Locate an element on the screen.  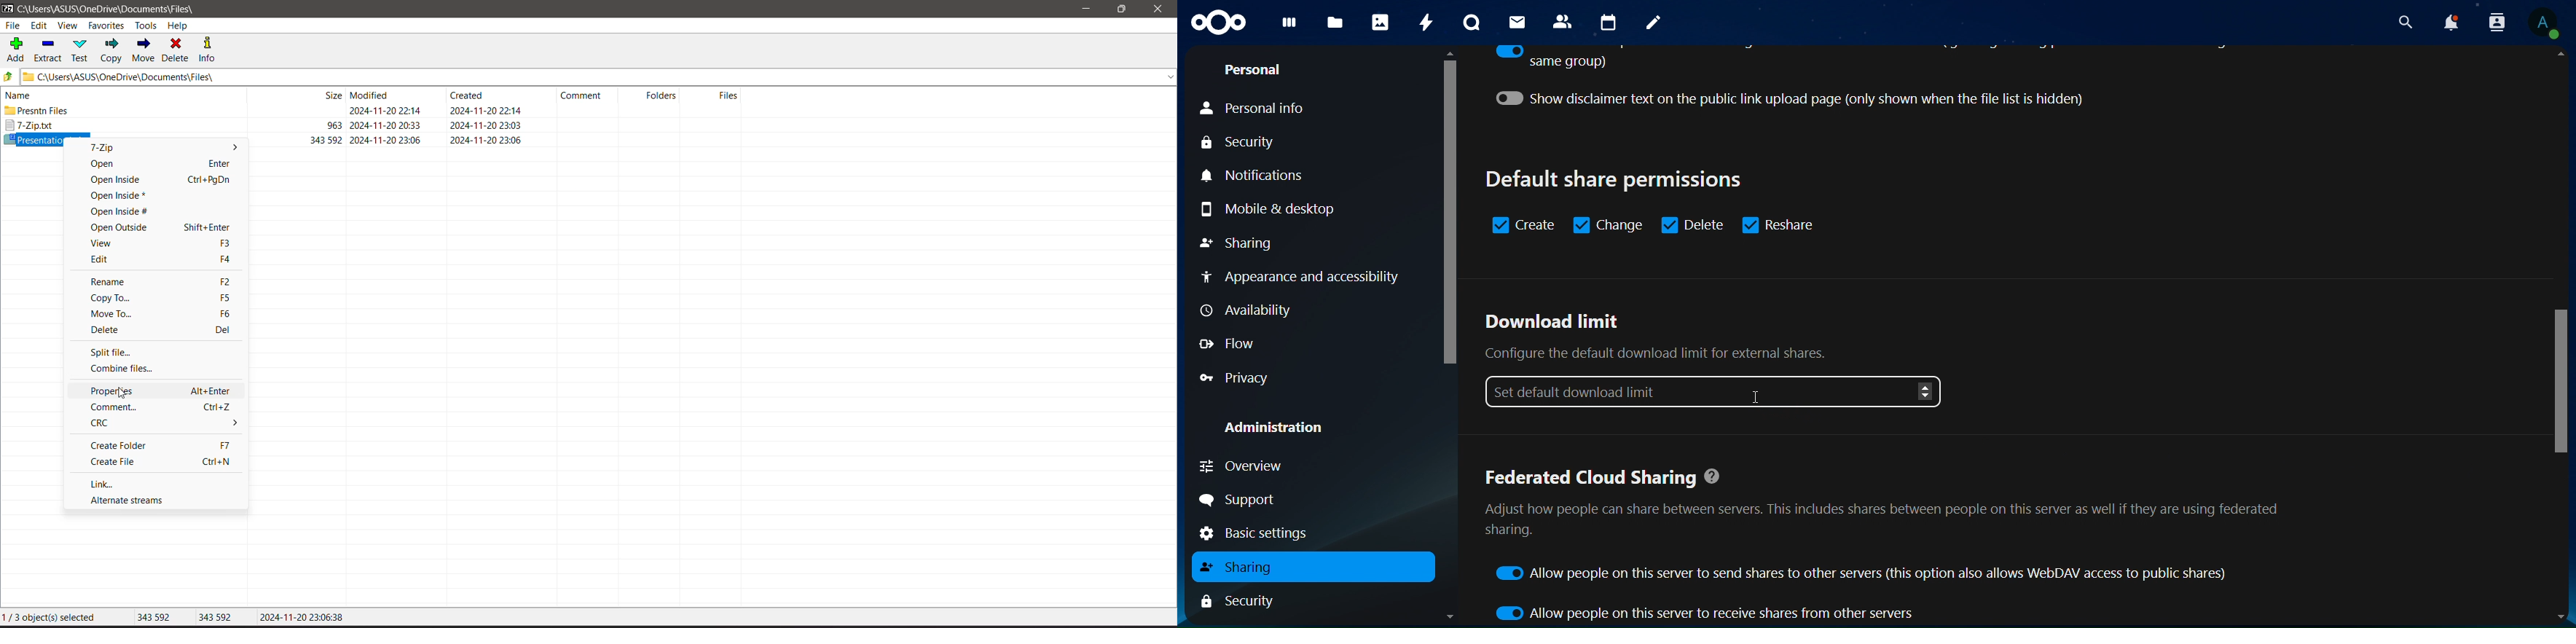
Icon is located at coordinates (1219, 24).